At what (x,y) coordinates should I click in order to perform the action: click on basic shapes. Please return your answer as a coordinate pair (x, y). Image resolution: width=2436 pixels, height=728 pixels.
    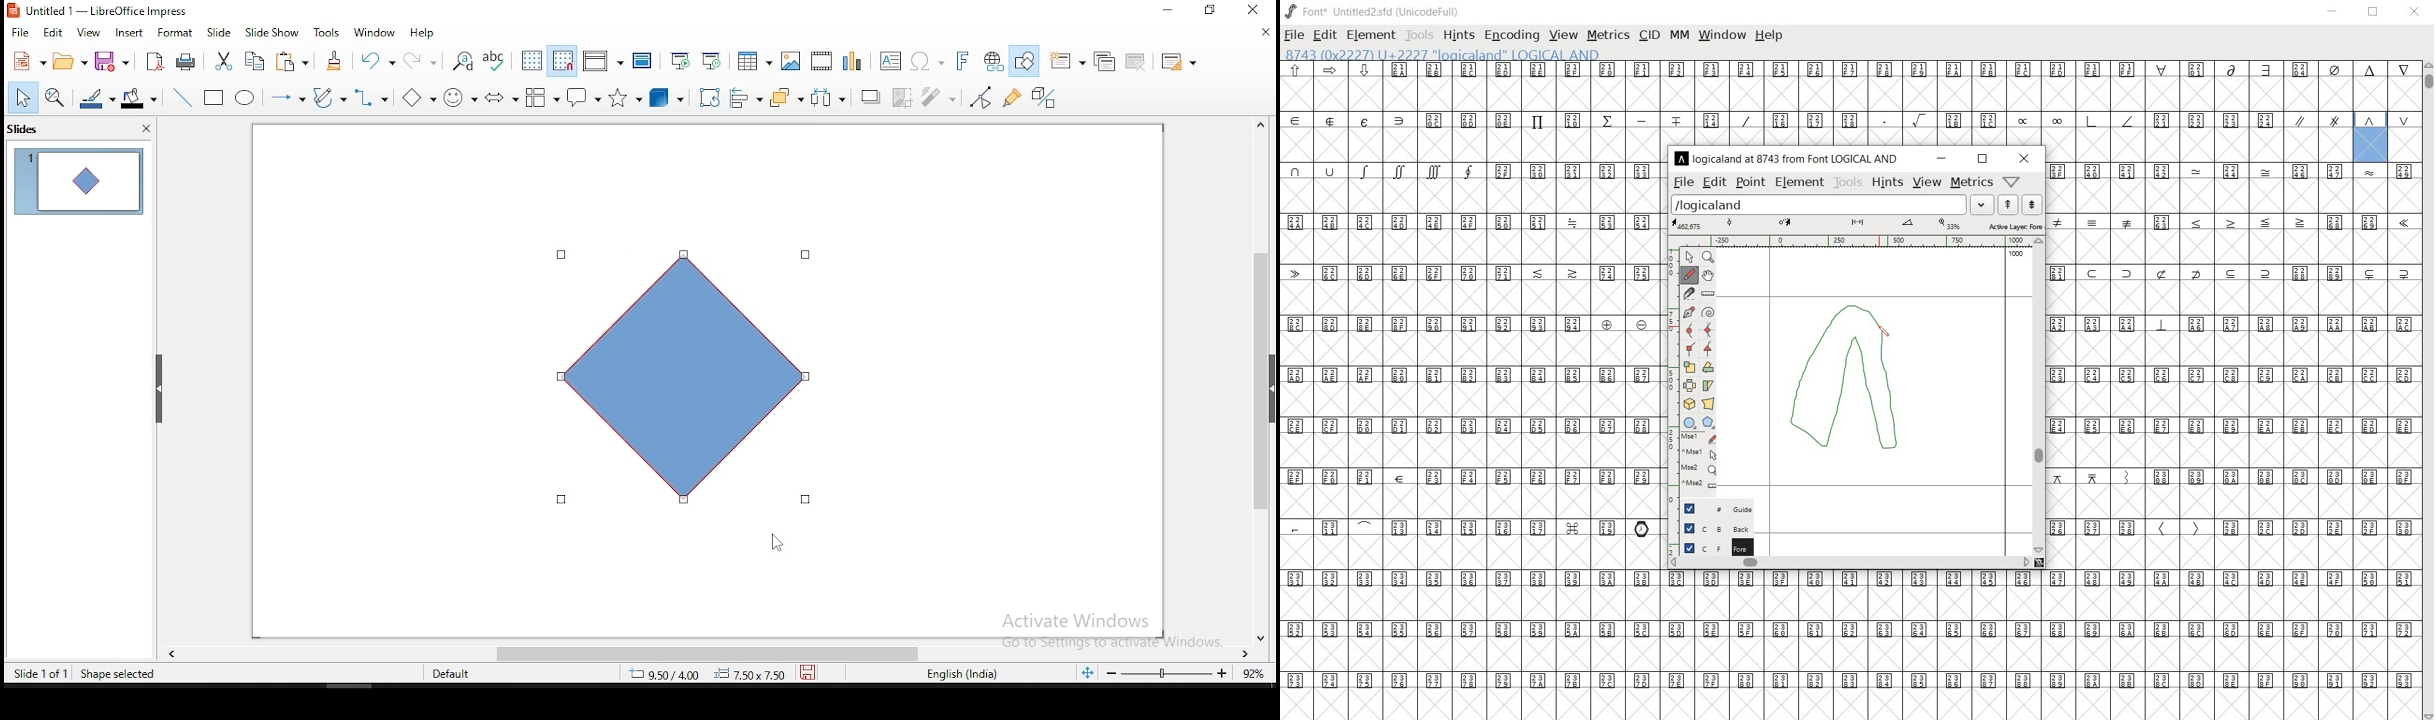
    Looking at the image, I should click on (423, 98).